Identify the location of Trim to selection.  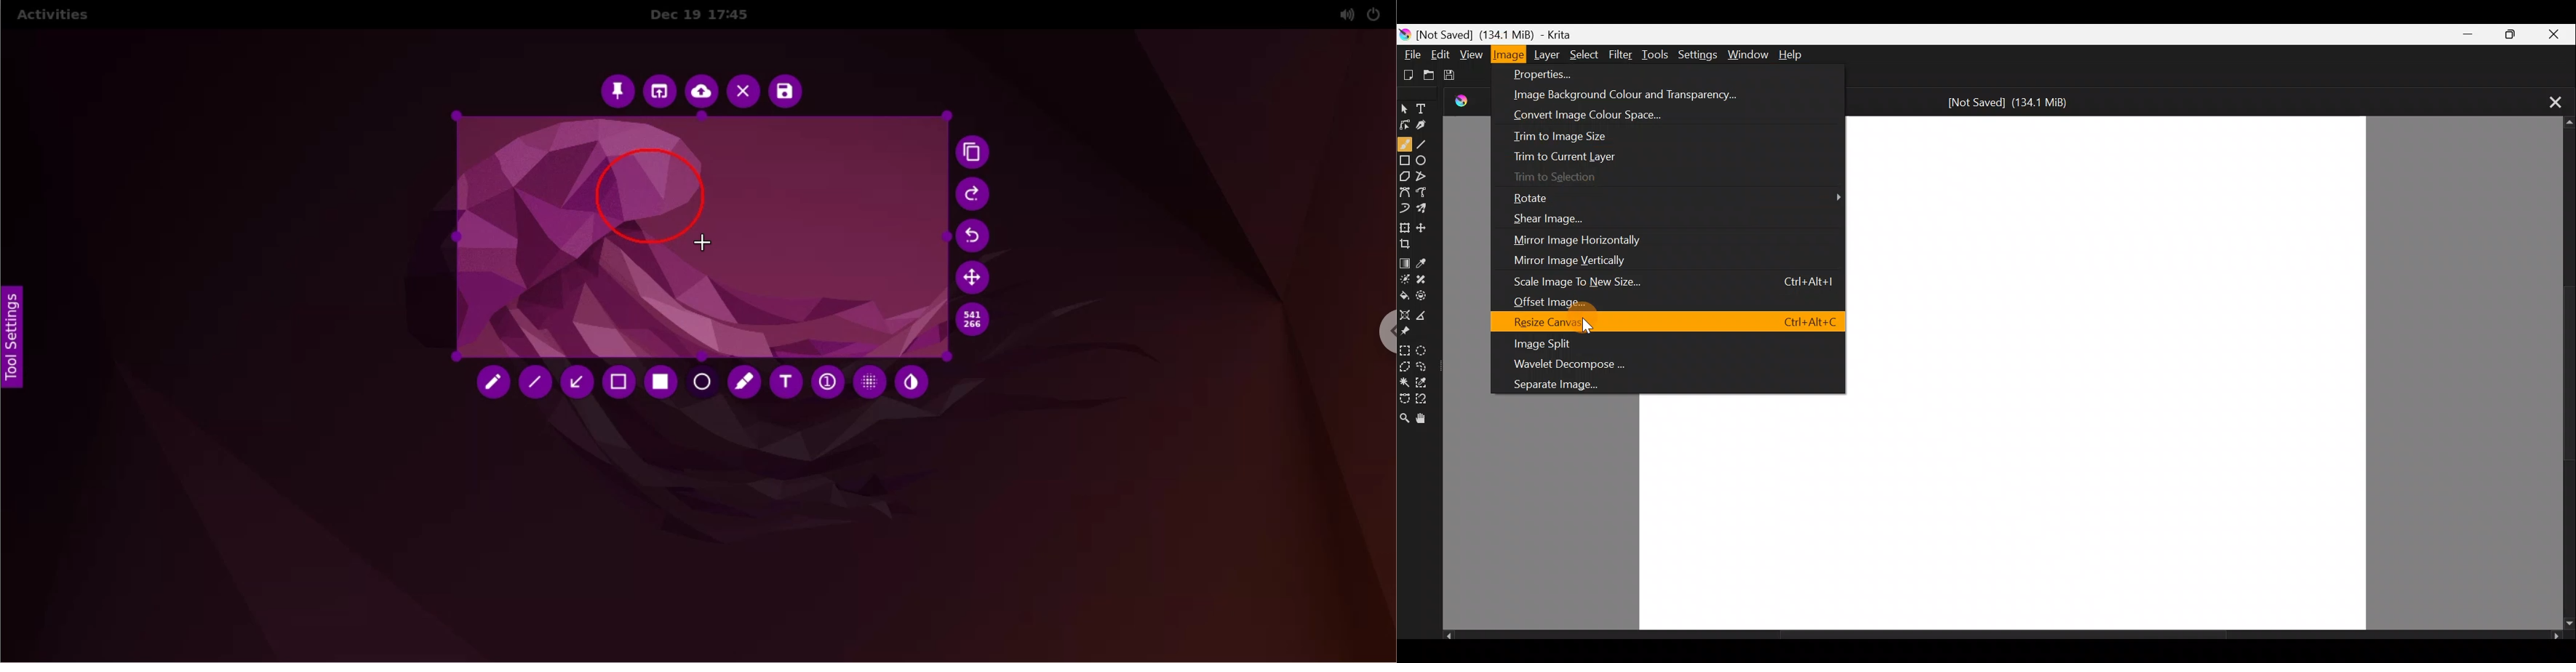
(1553, 178).